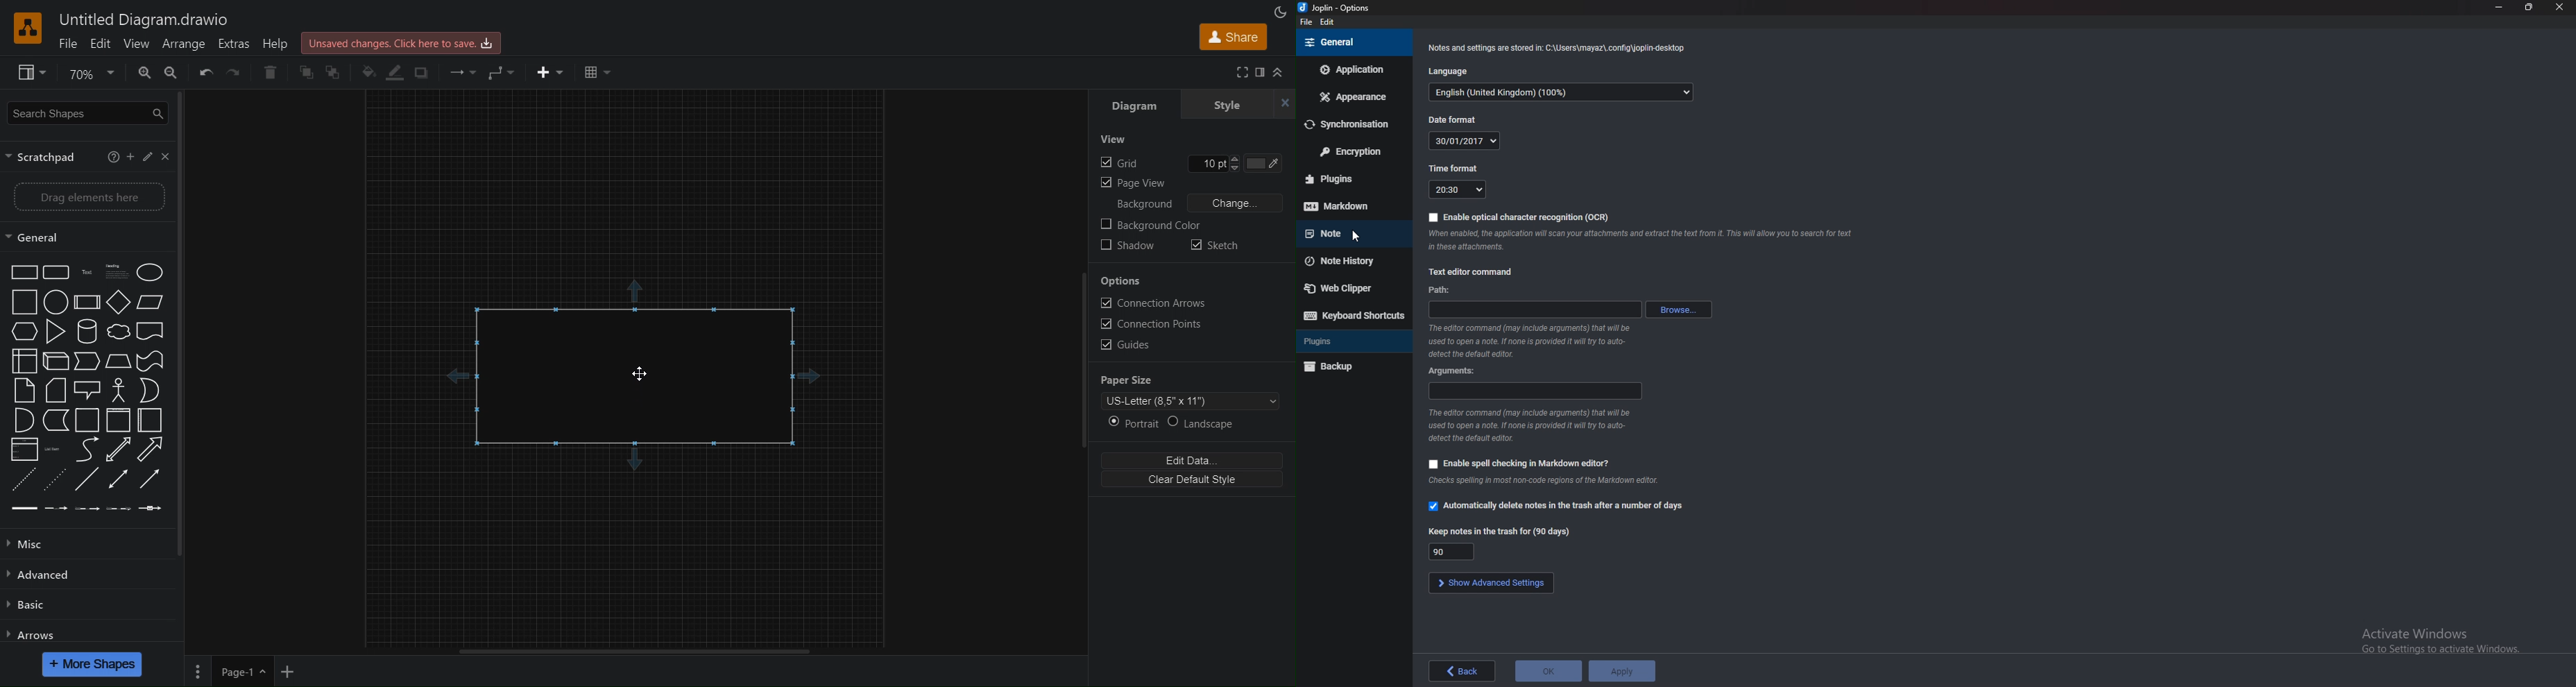 This screenshot has height=700, width=2576. What do you see at coordinates (1210, 425) in the screenshot?
I see `Landscape` at bounding box center [1210, 425].